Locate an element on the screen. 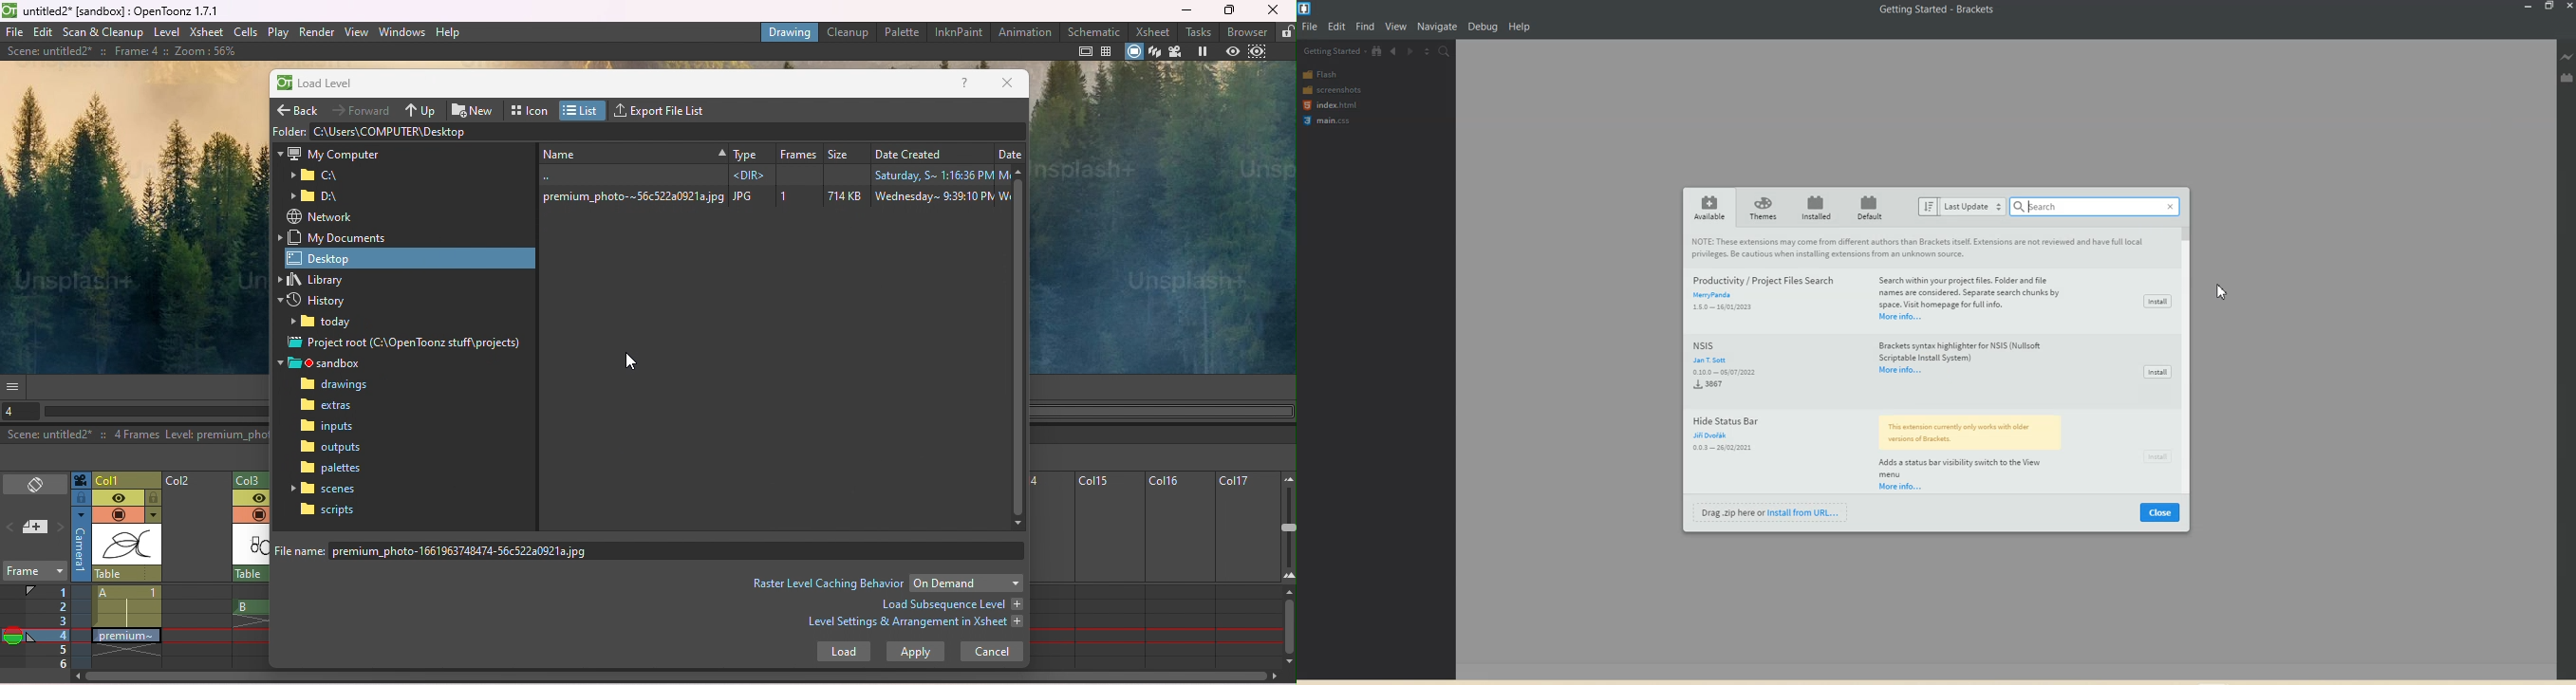 The image size is (2576, 700). Default is located at coordinates (1869, 207).